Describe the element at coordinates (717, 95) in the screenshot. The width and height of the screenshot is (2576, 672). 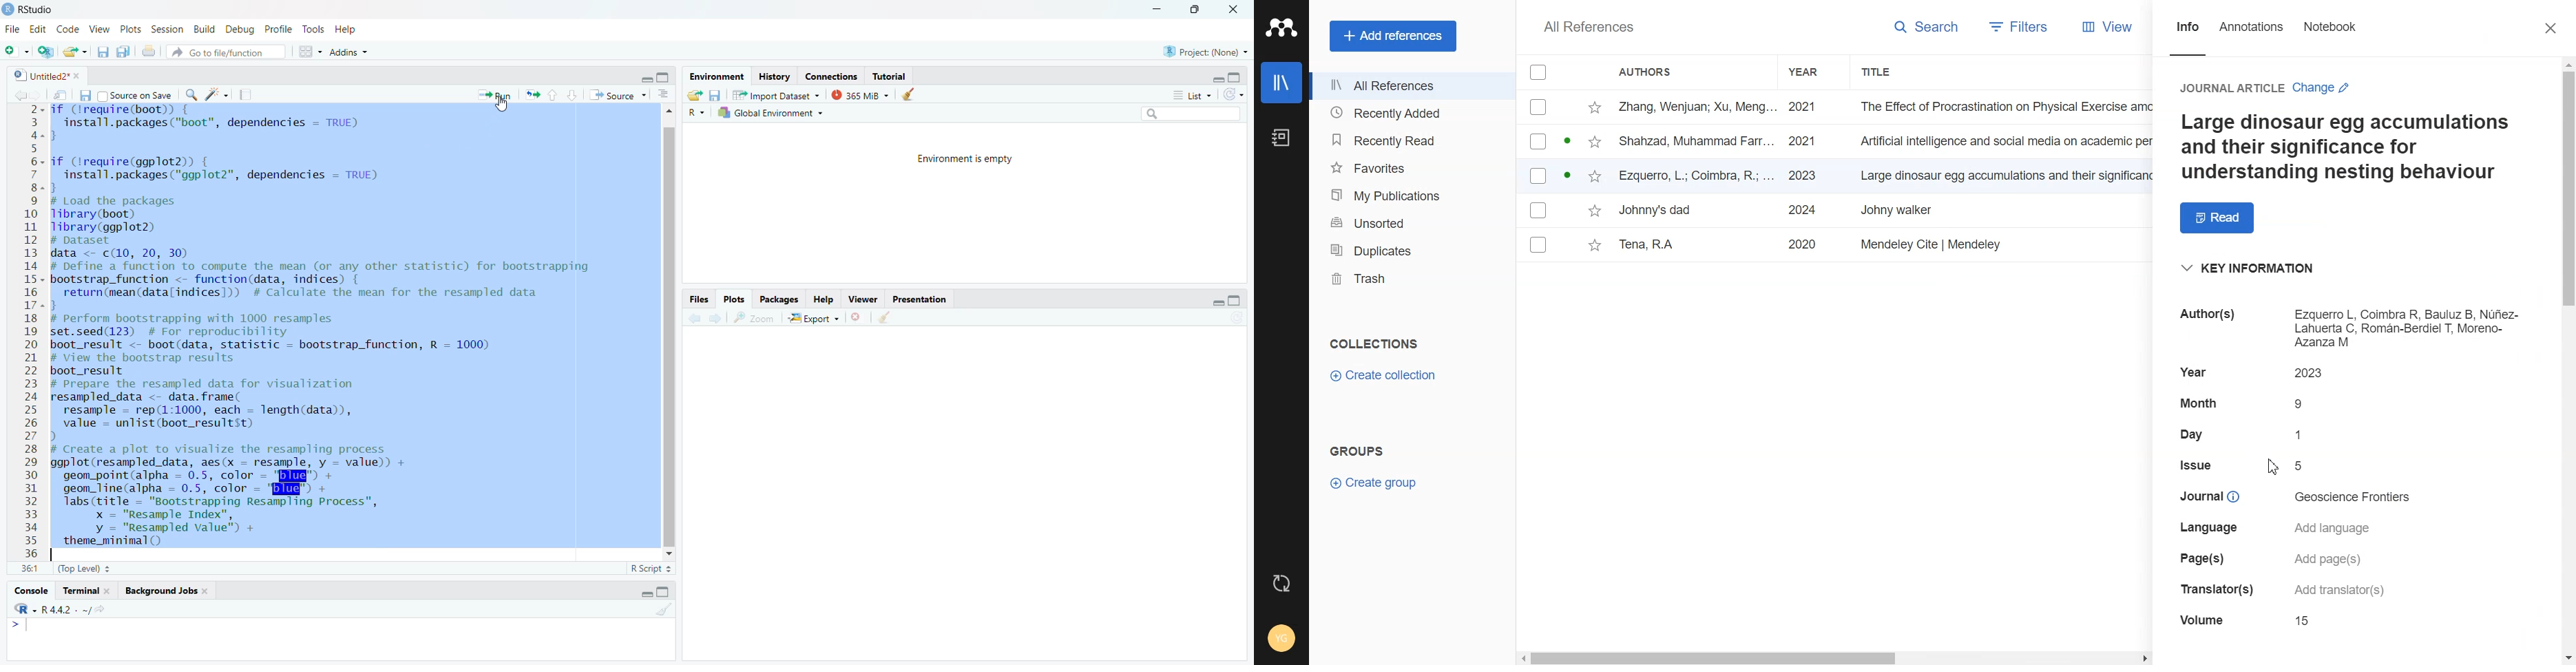
I see `save` at that location.